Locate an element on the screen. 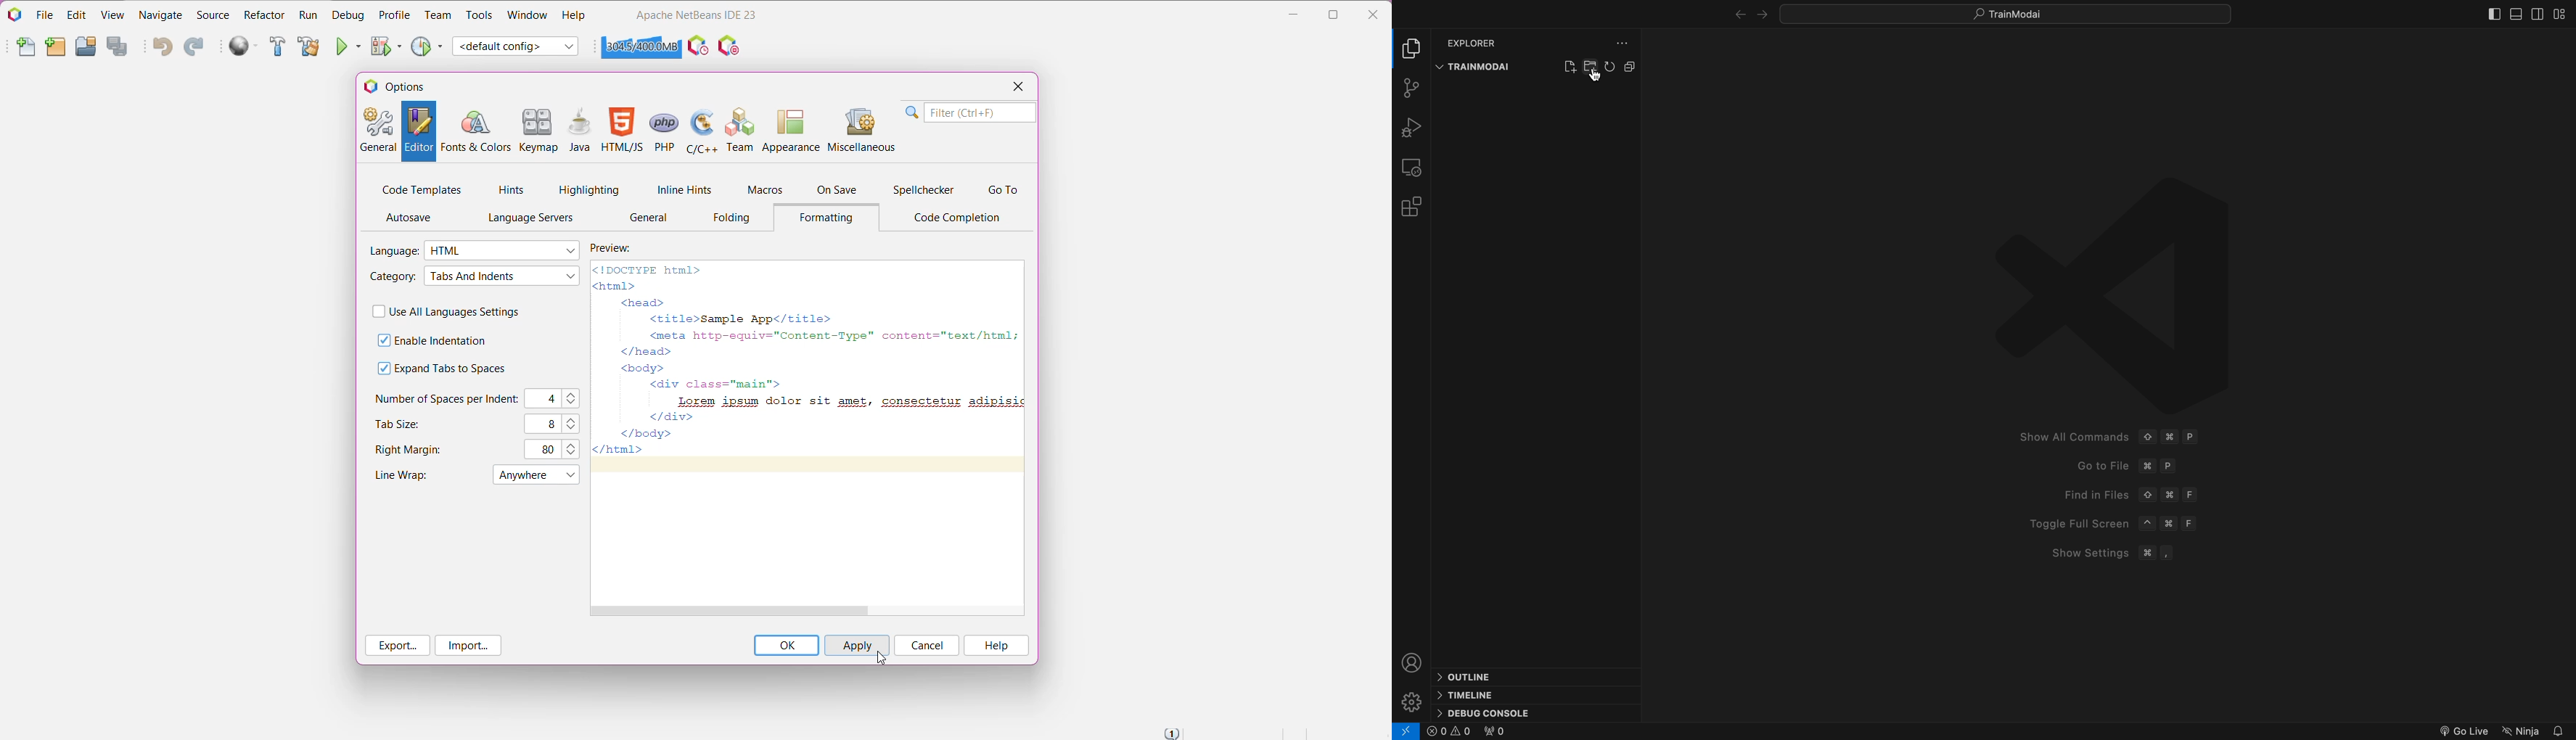  Lorem ipsum dolor sit amet, consectetur adipisic is located at coordinates (845, 400).